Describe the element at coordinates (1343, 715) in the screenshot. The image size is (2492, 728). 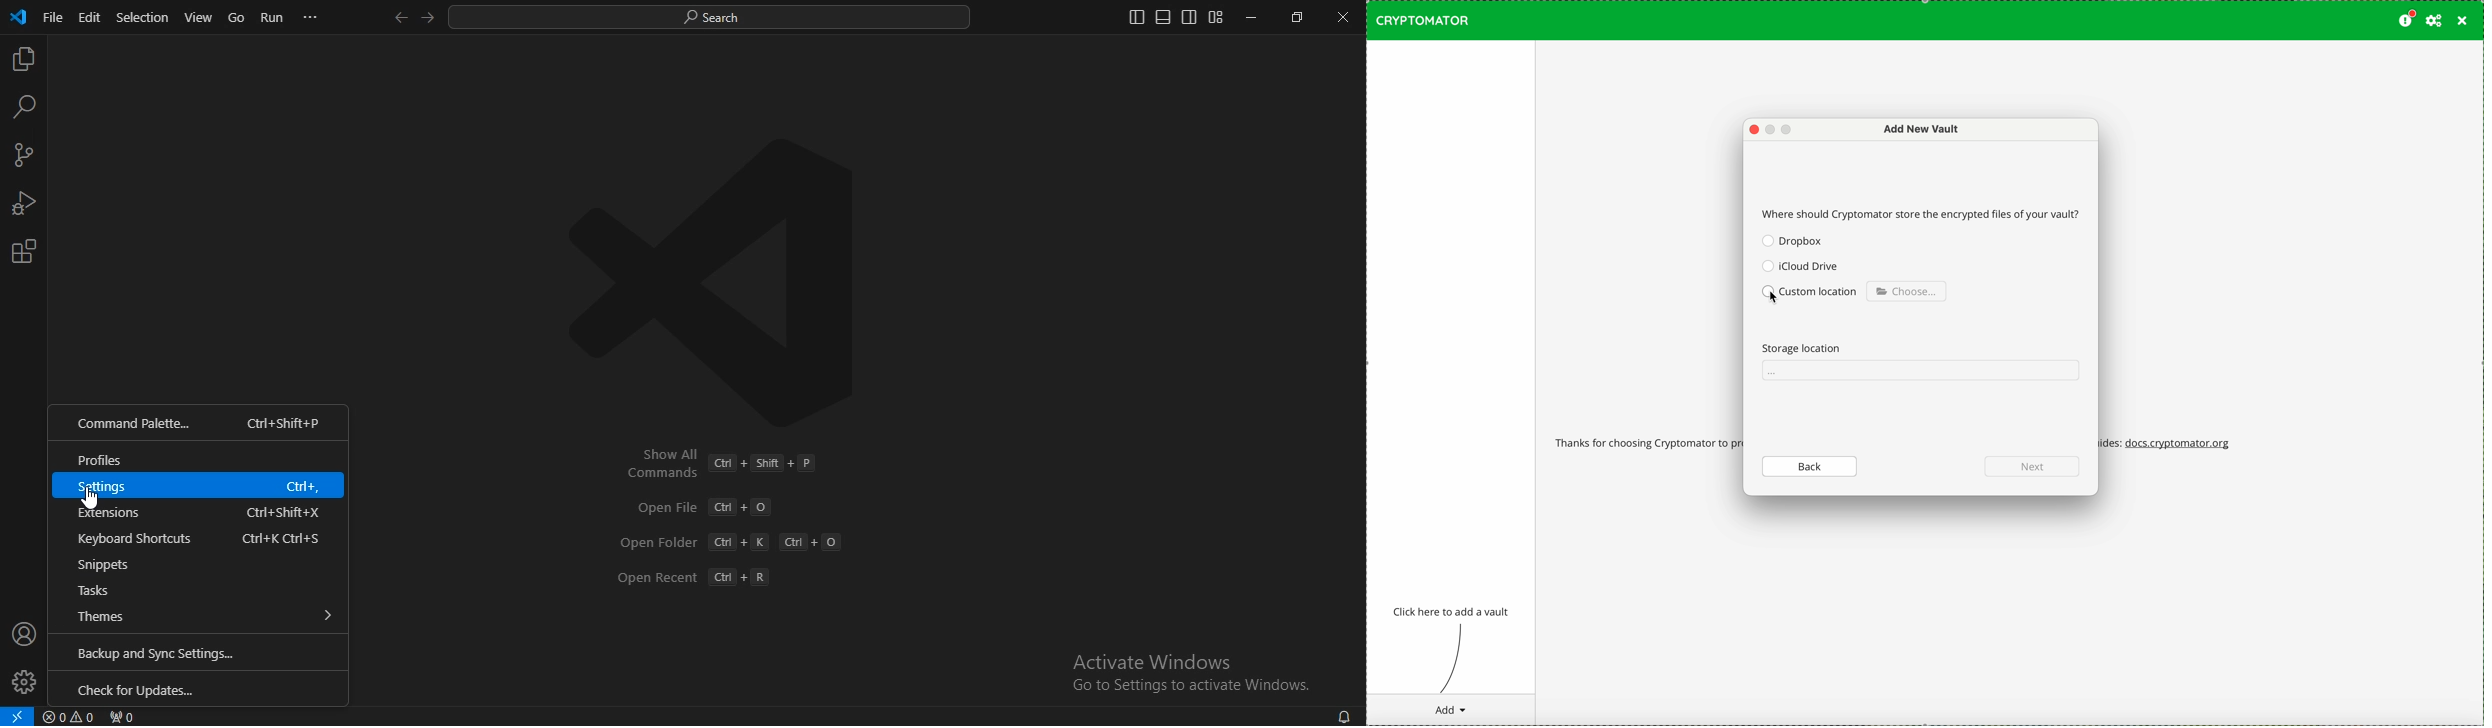
I see `notifications` at that location.